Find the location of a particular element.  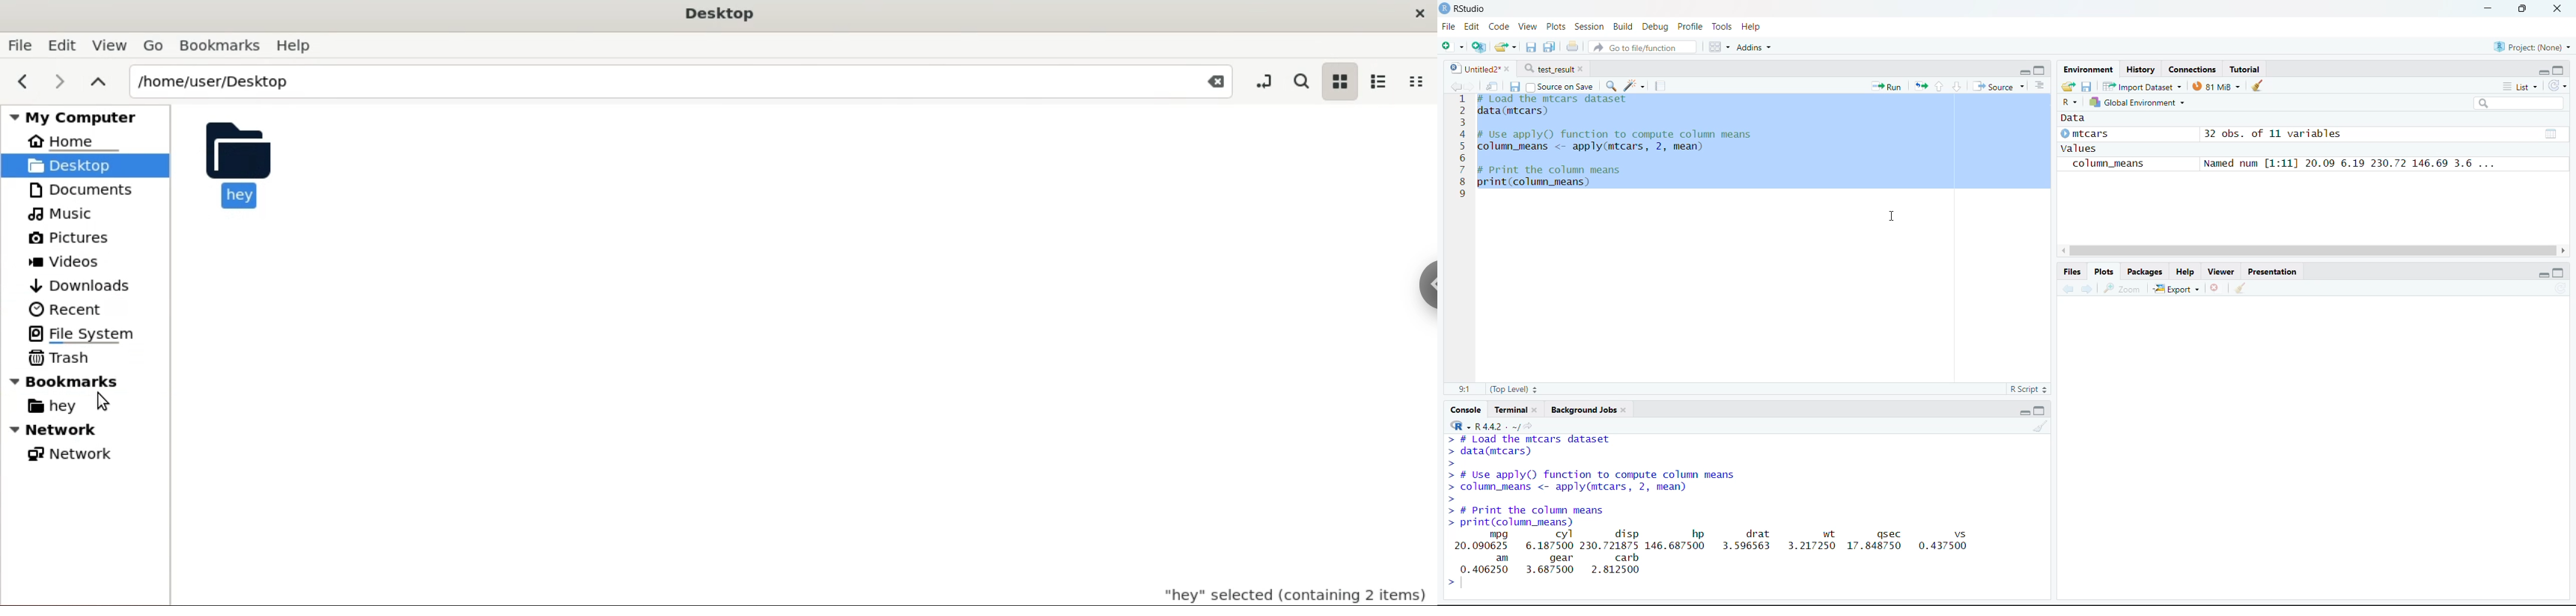

Profile is located at coordinates (1692, 25).